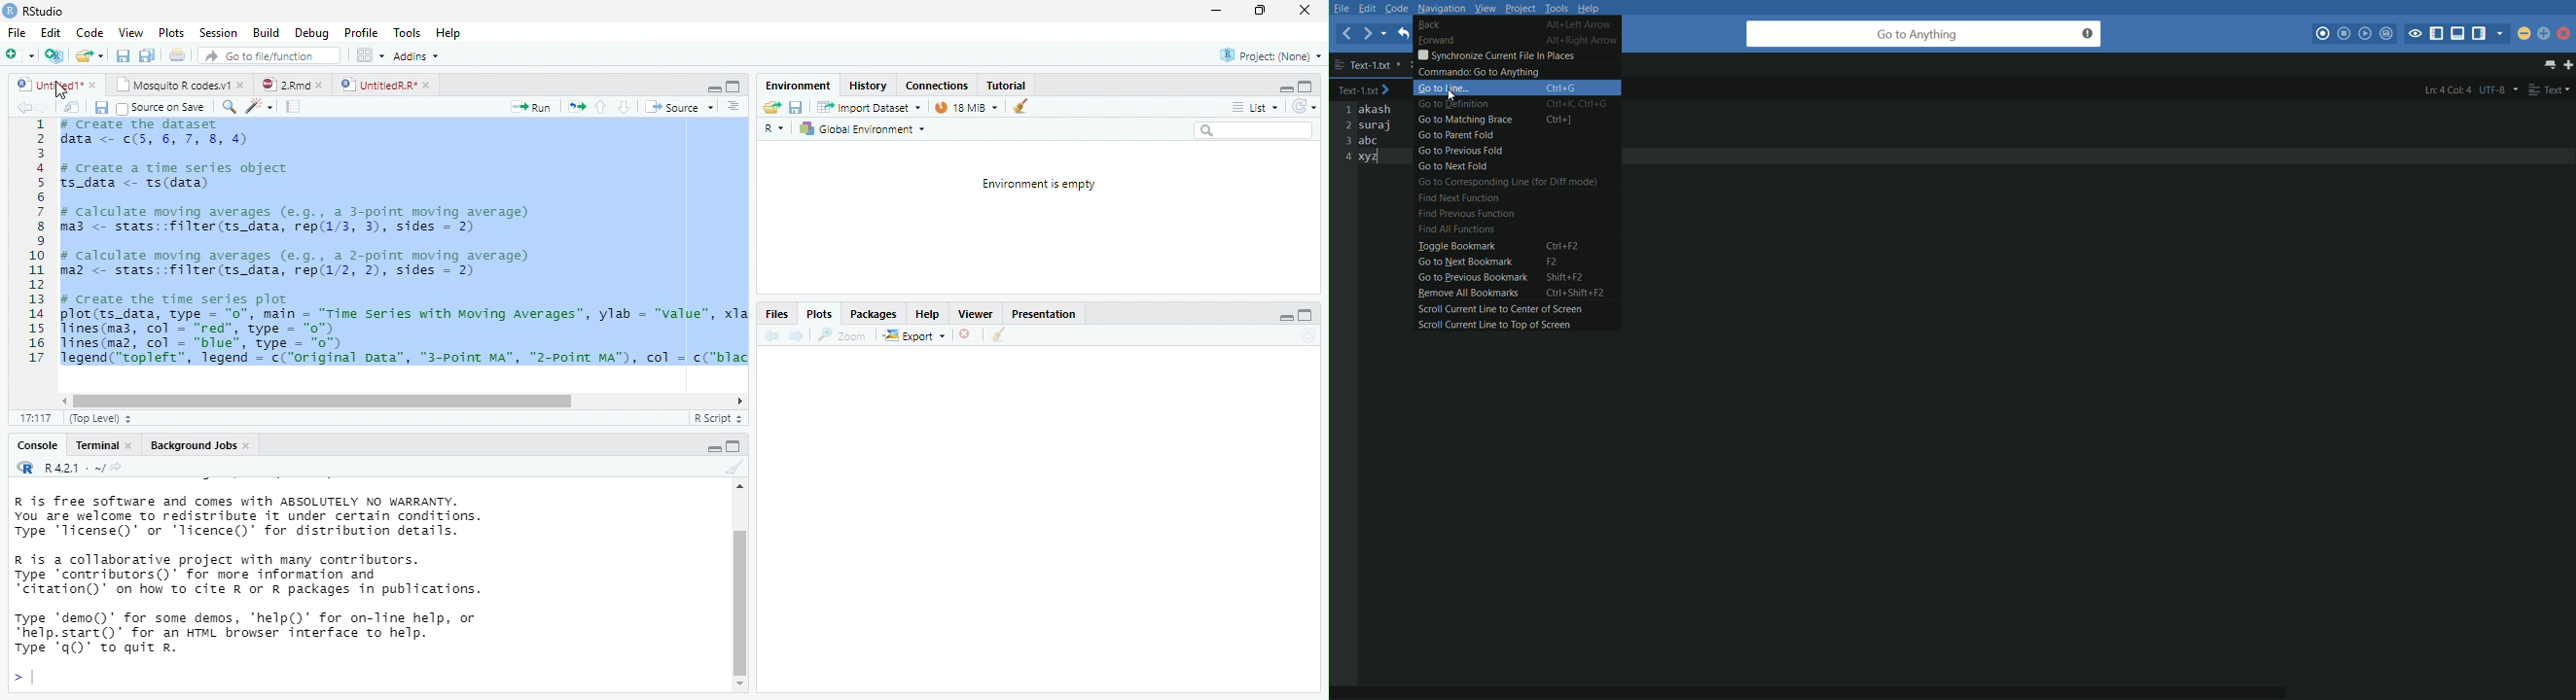 The width and height of the screenshot is (2576, 700). I want to click on List, so click(1254, 108).